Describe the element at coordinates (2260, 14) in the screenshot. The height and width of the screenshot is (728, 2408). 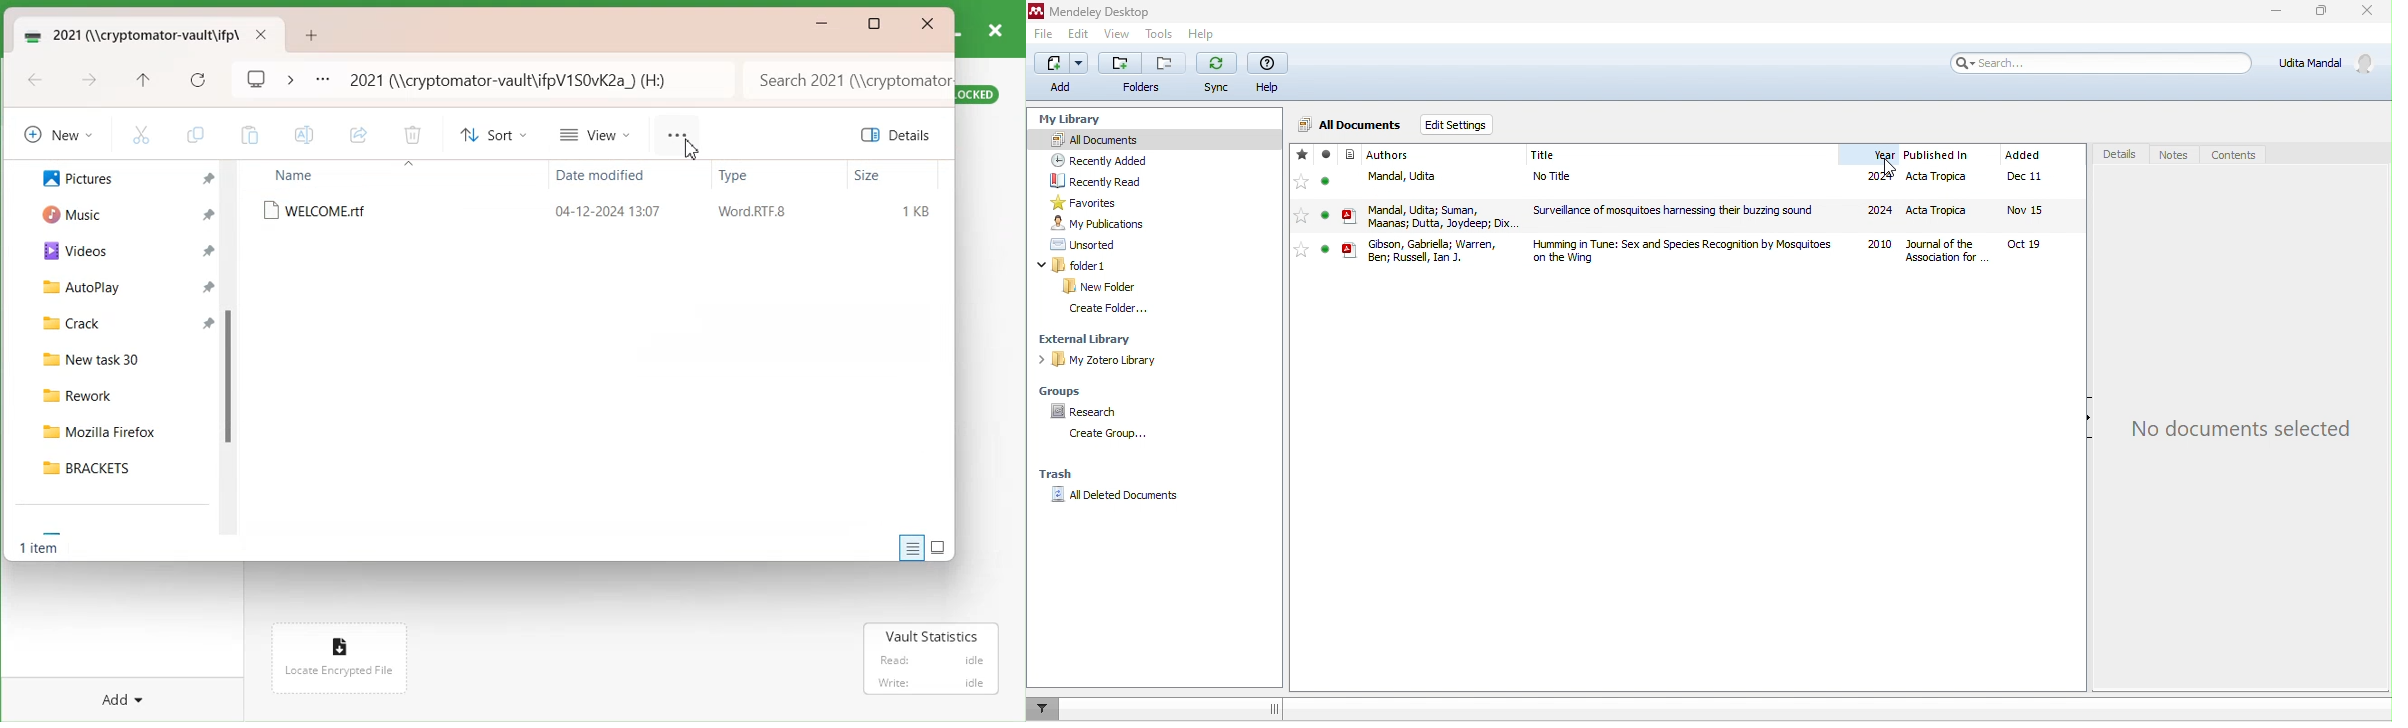
I see `minimize` at that location.